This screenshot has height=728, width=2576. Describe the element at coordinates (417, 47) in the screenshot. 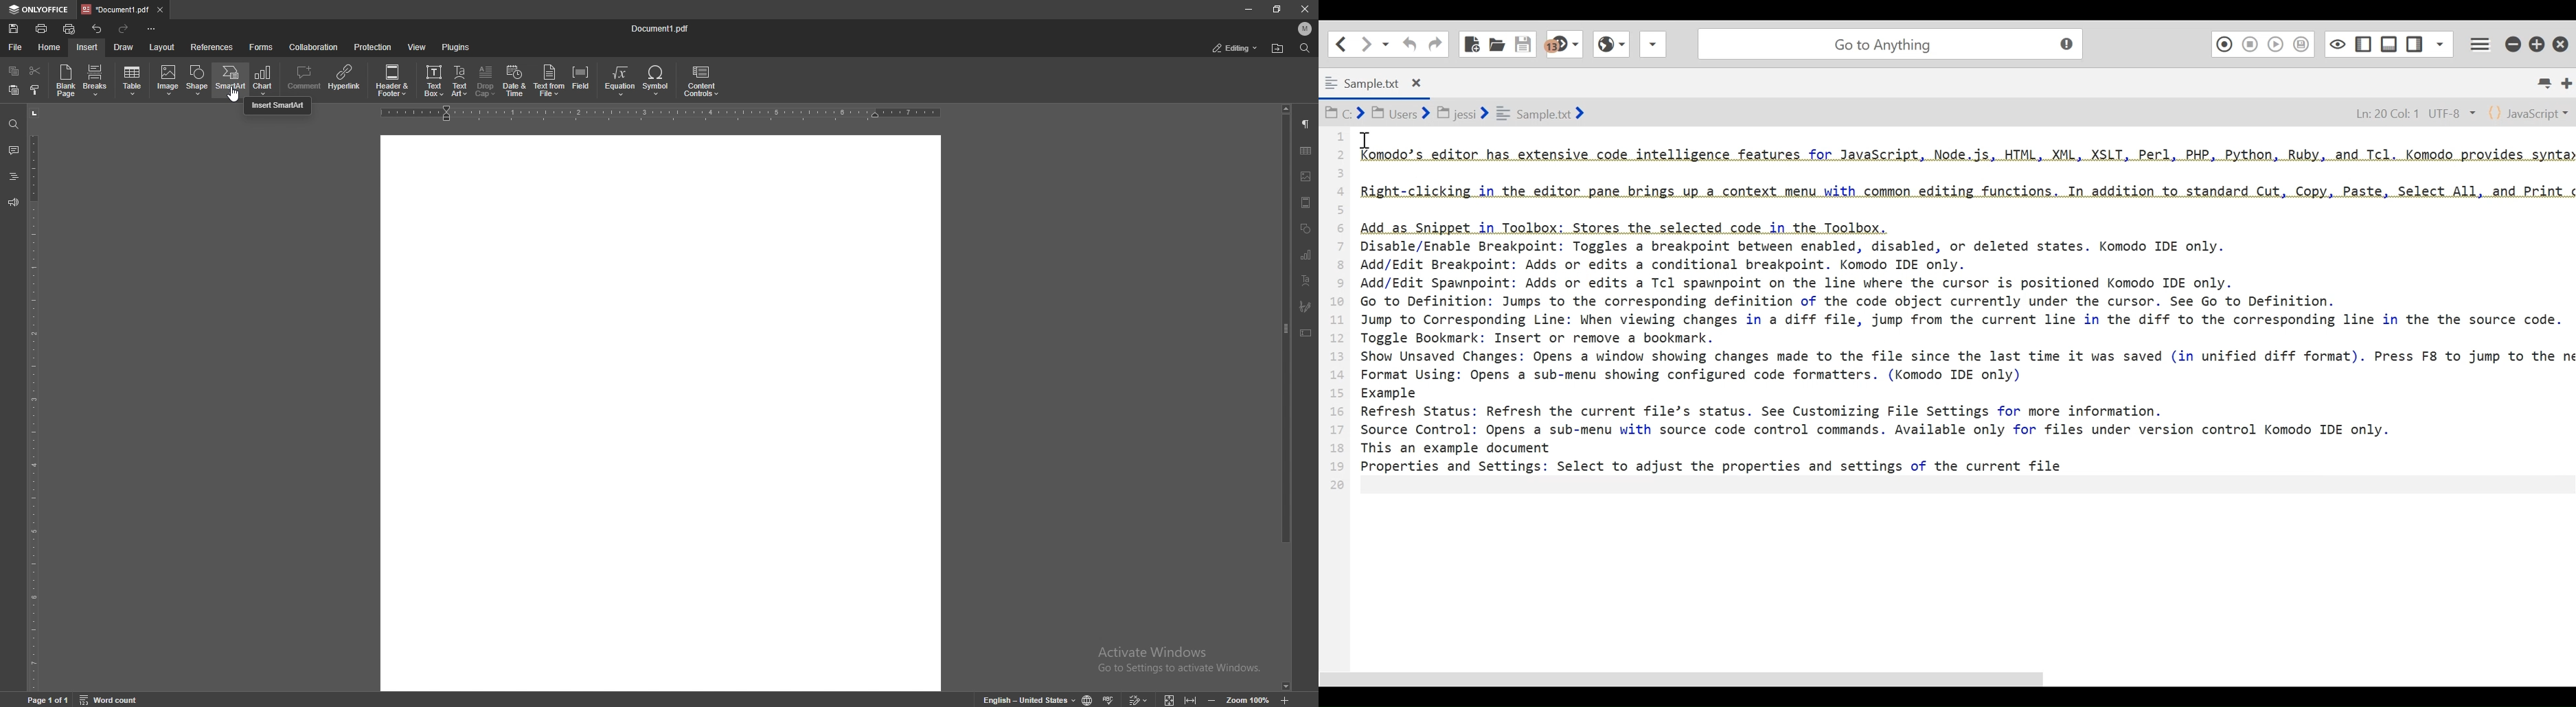

I see `view` at that location.